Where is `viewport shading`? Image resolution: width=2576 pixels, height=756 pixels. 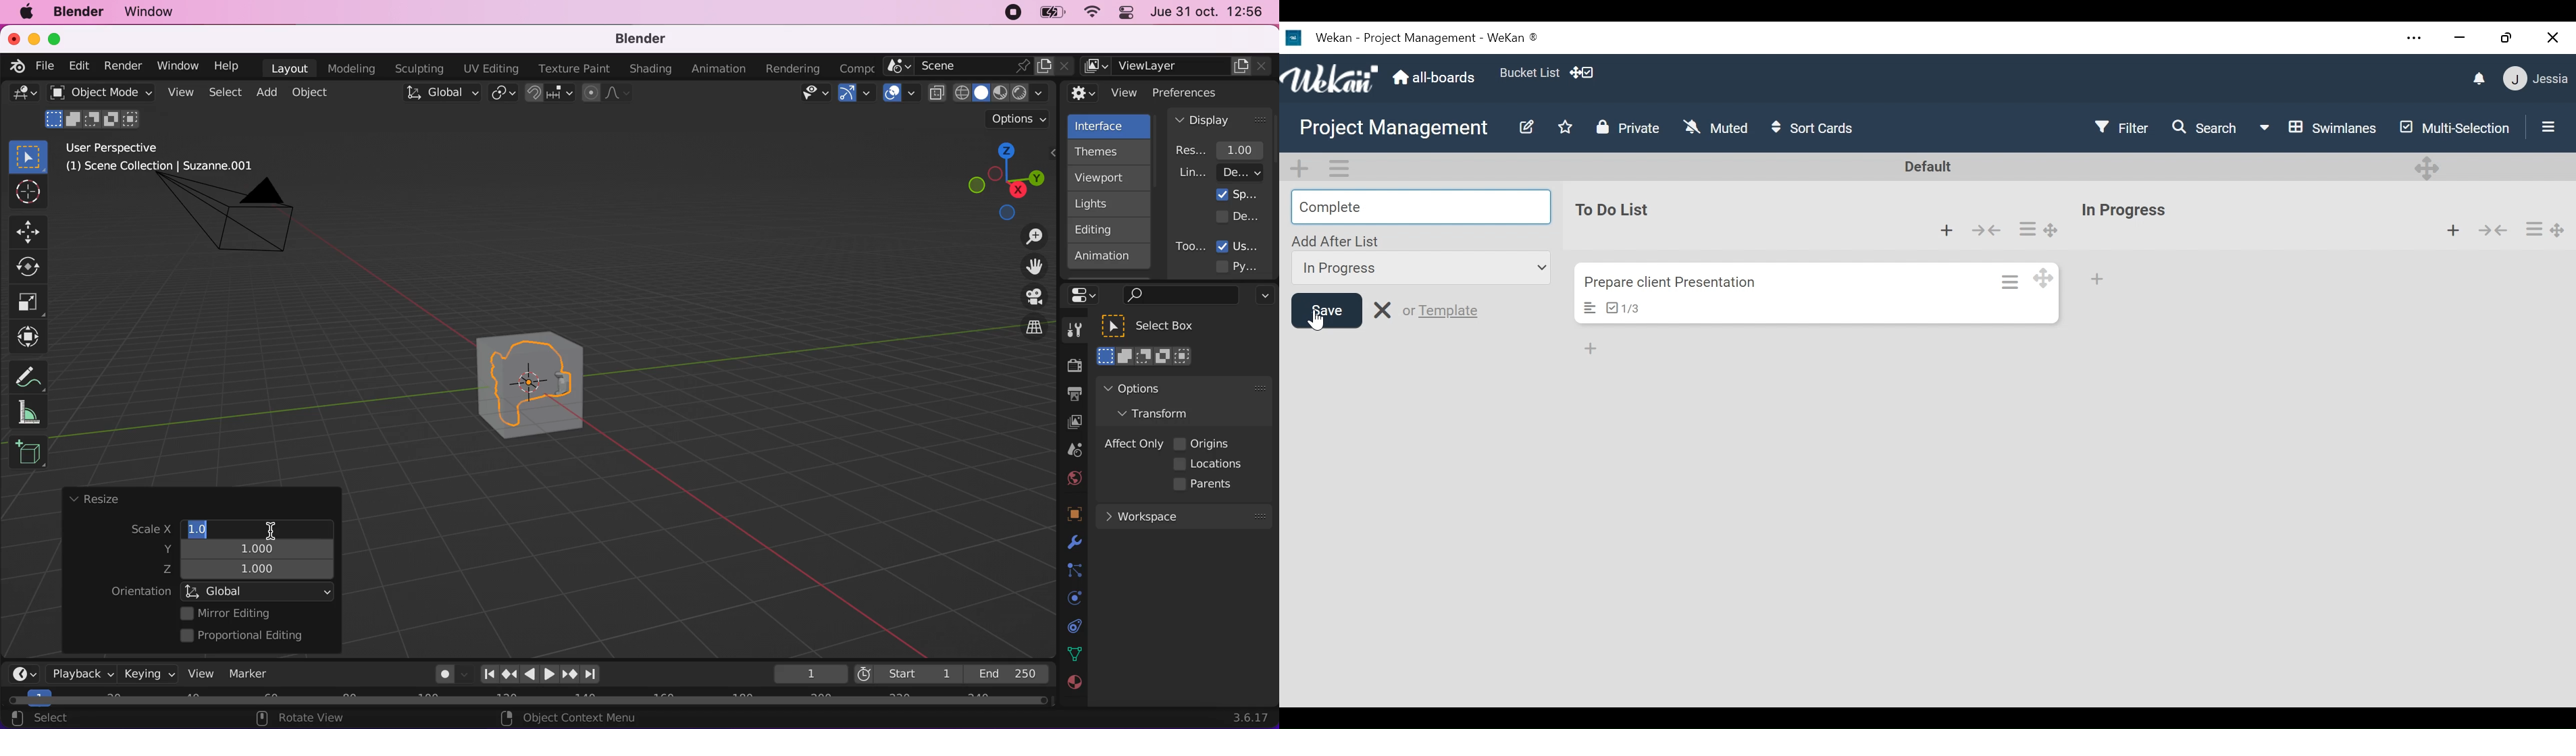 viewport shading is located at coordinates (992, 92).